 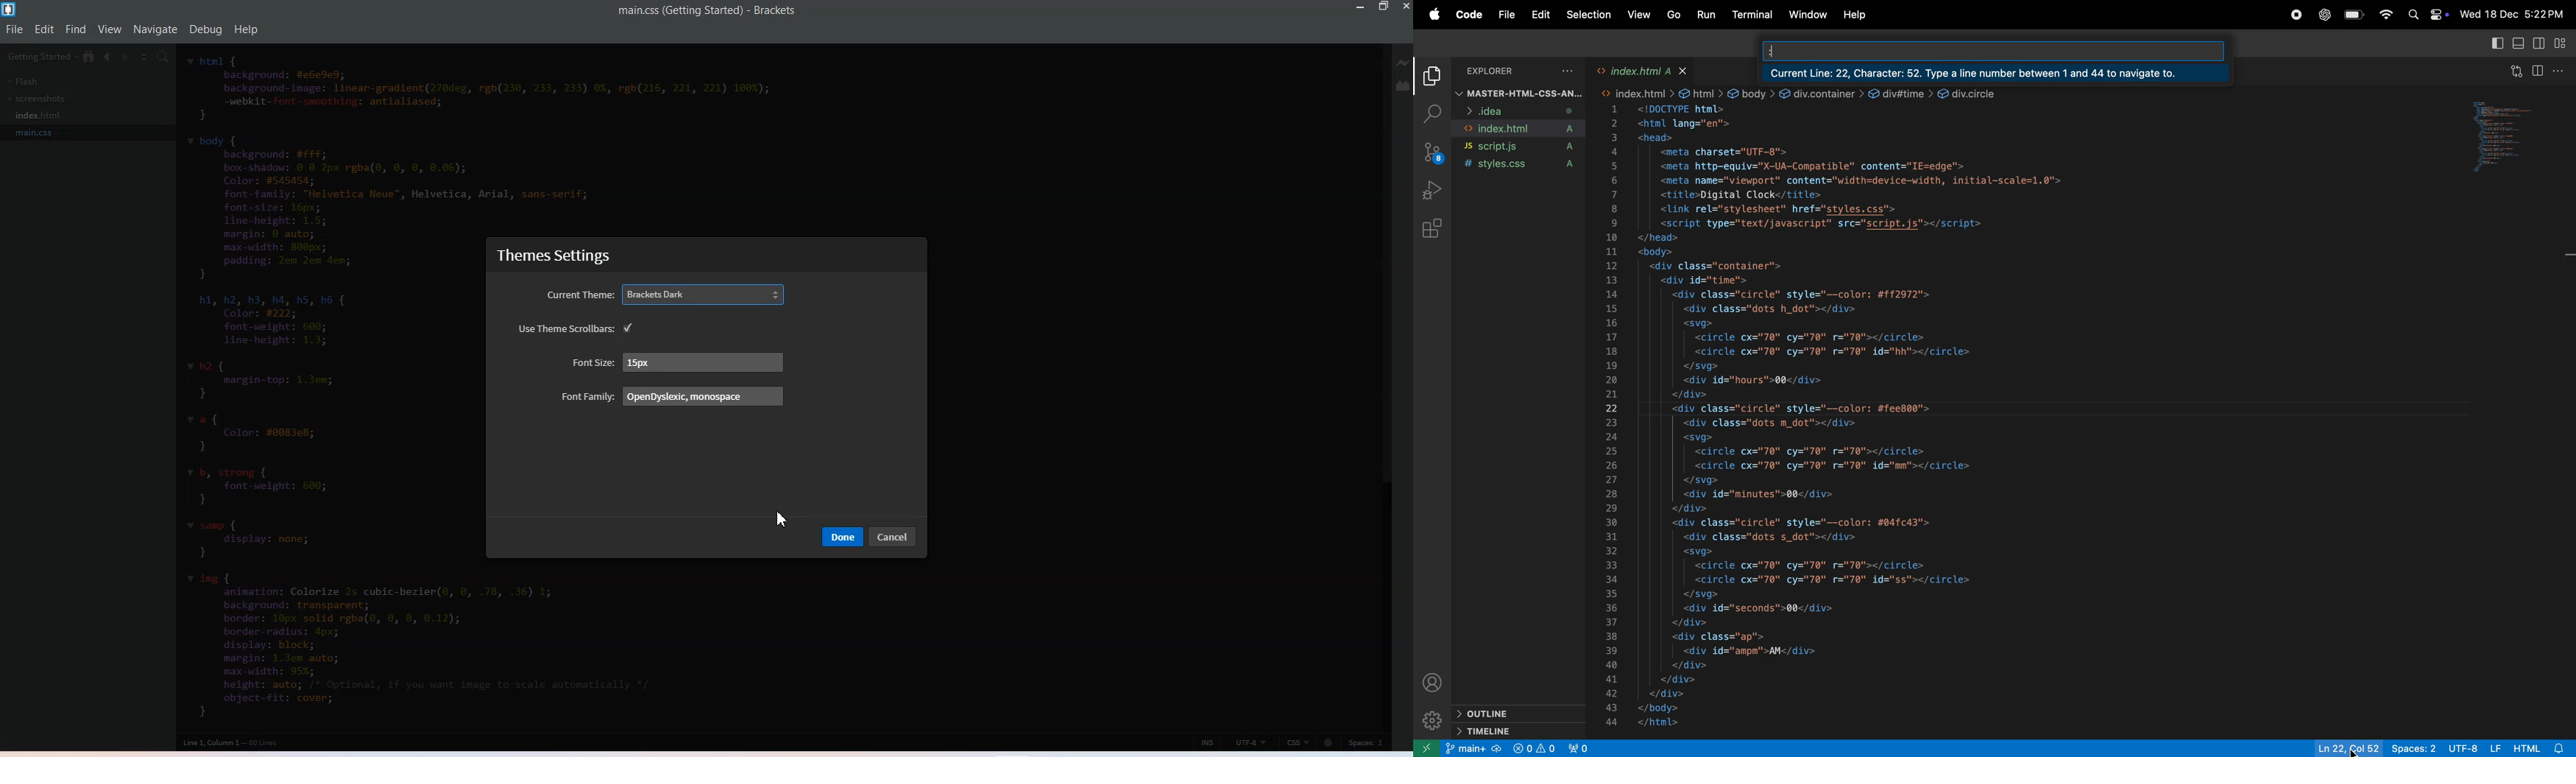 What do you see at coordinates (145, 57) in the screenshot?
I see `Split editor vertically and Horizontally` at bounding box center [145, 57].